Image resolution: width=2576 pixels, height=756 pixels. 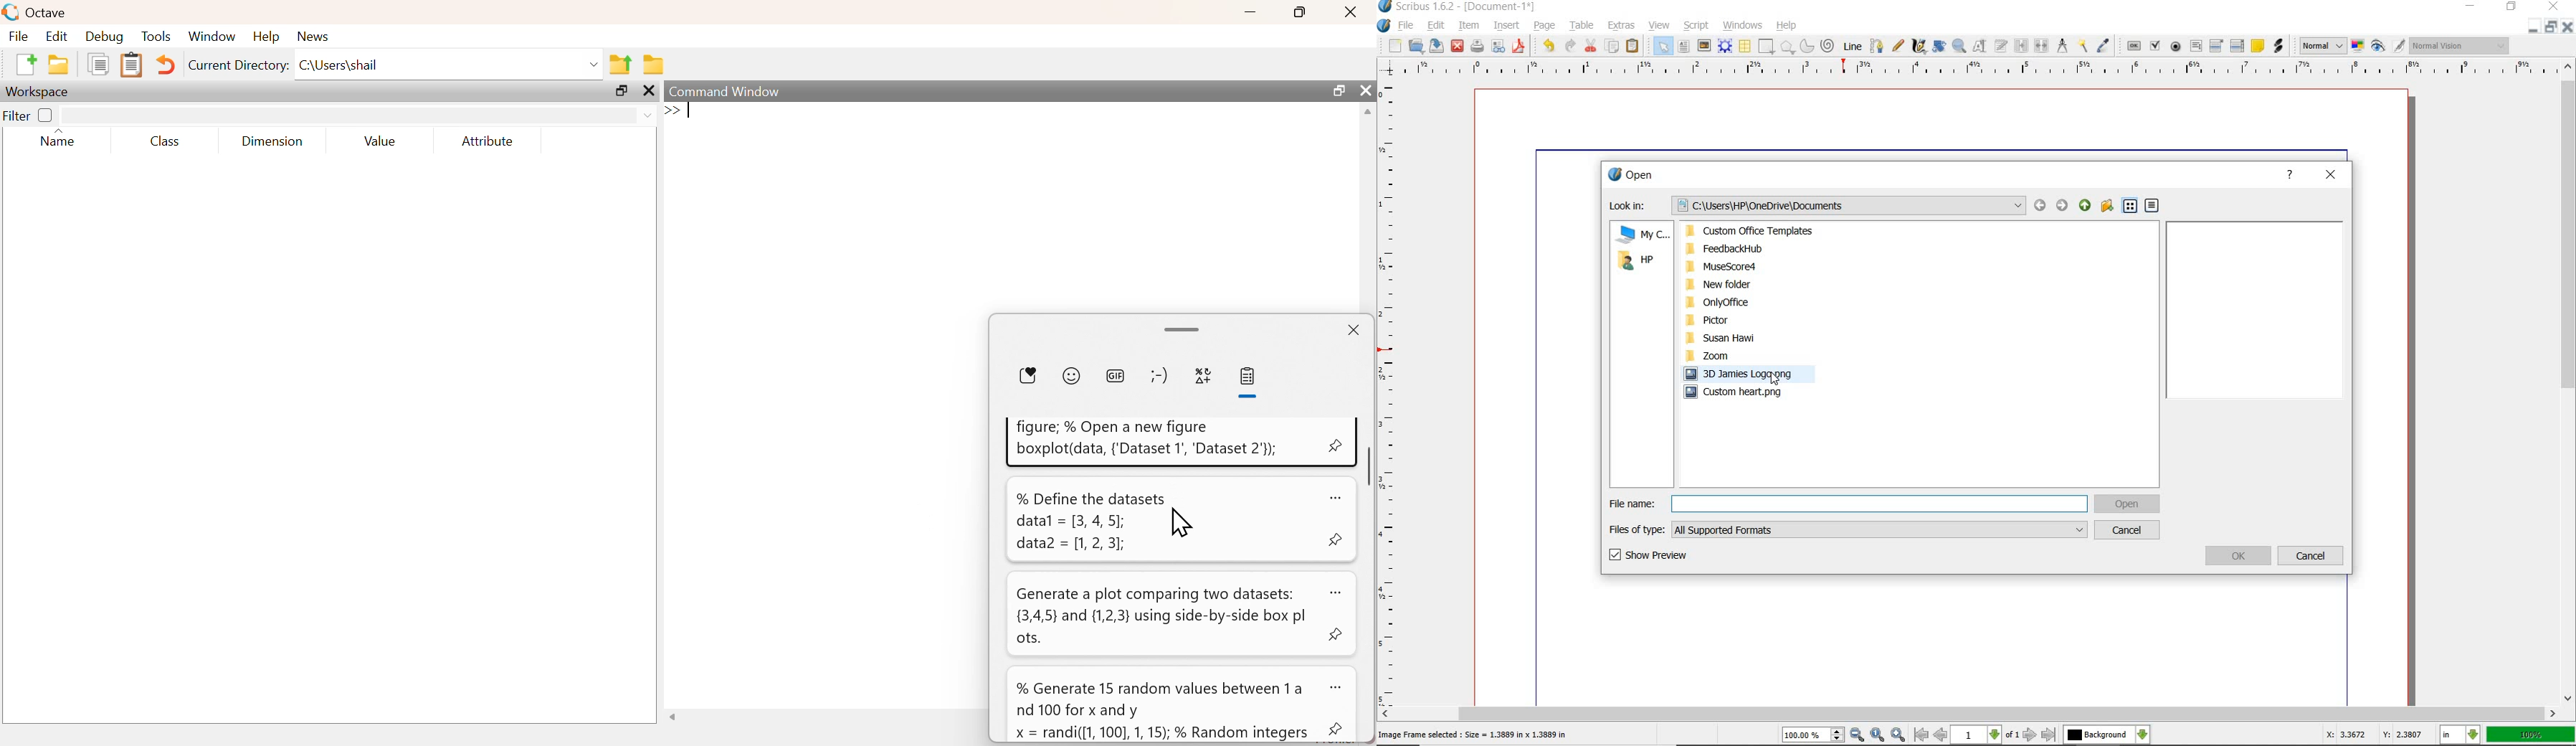 I want to click on Current Directory:, so click(x=239, y=66).